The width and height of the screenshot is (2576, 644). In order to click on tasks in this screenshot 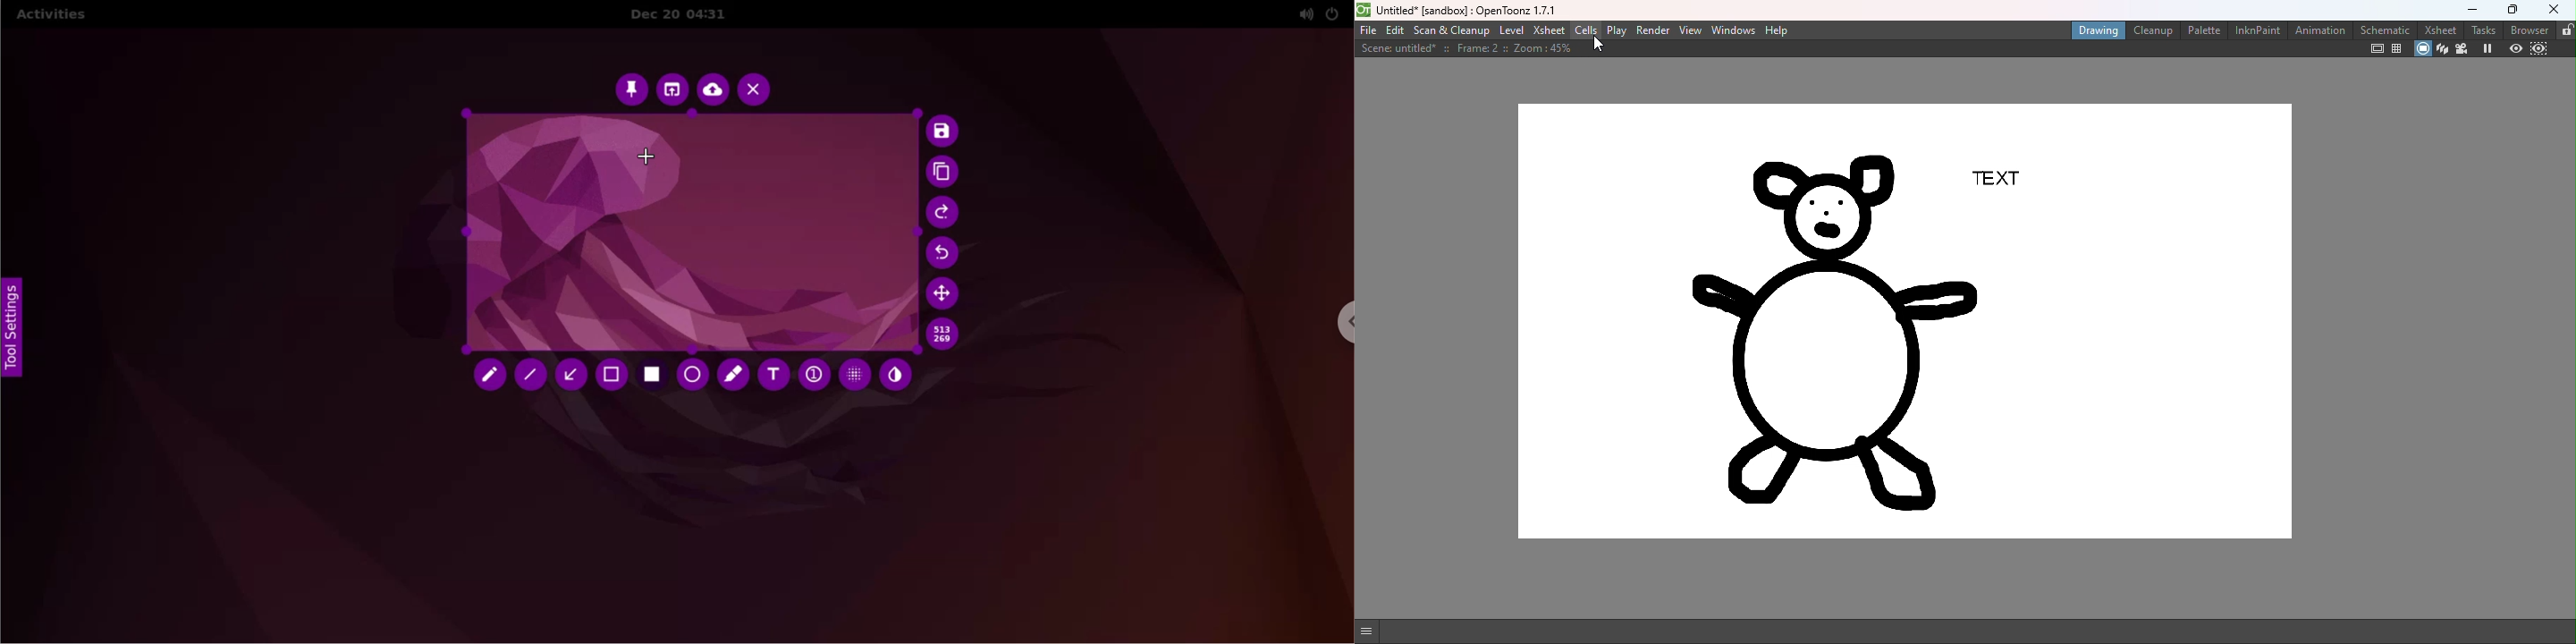, I will do `click(2481, 30)`.